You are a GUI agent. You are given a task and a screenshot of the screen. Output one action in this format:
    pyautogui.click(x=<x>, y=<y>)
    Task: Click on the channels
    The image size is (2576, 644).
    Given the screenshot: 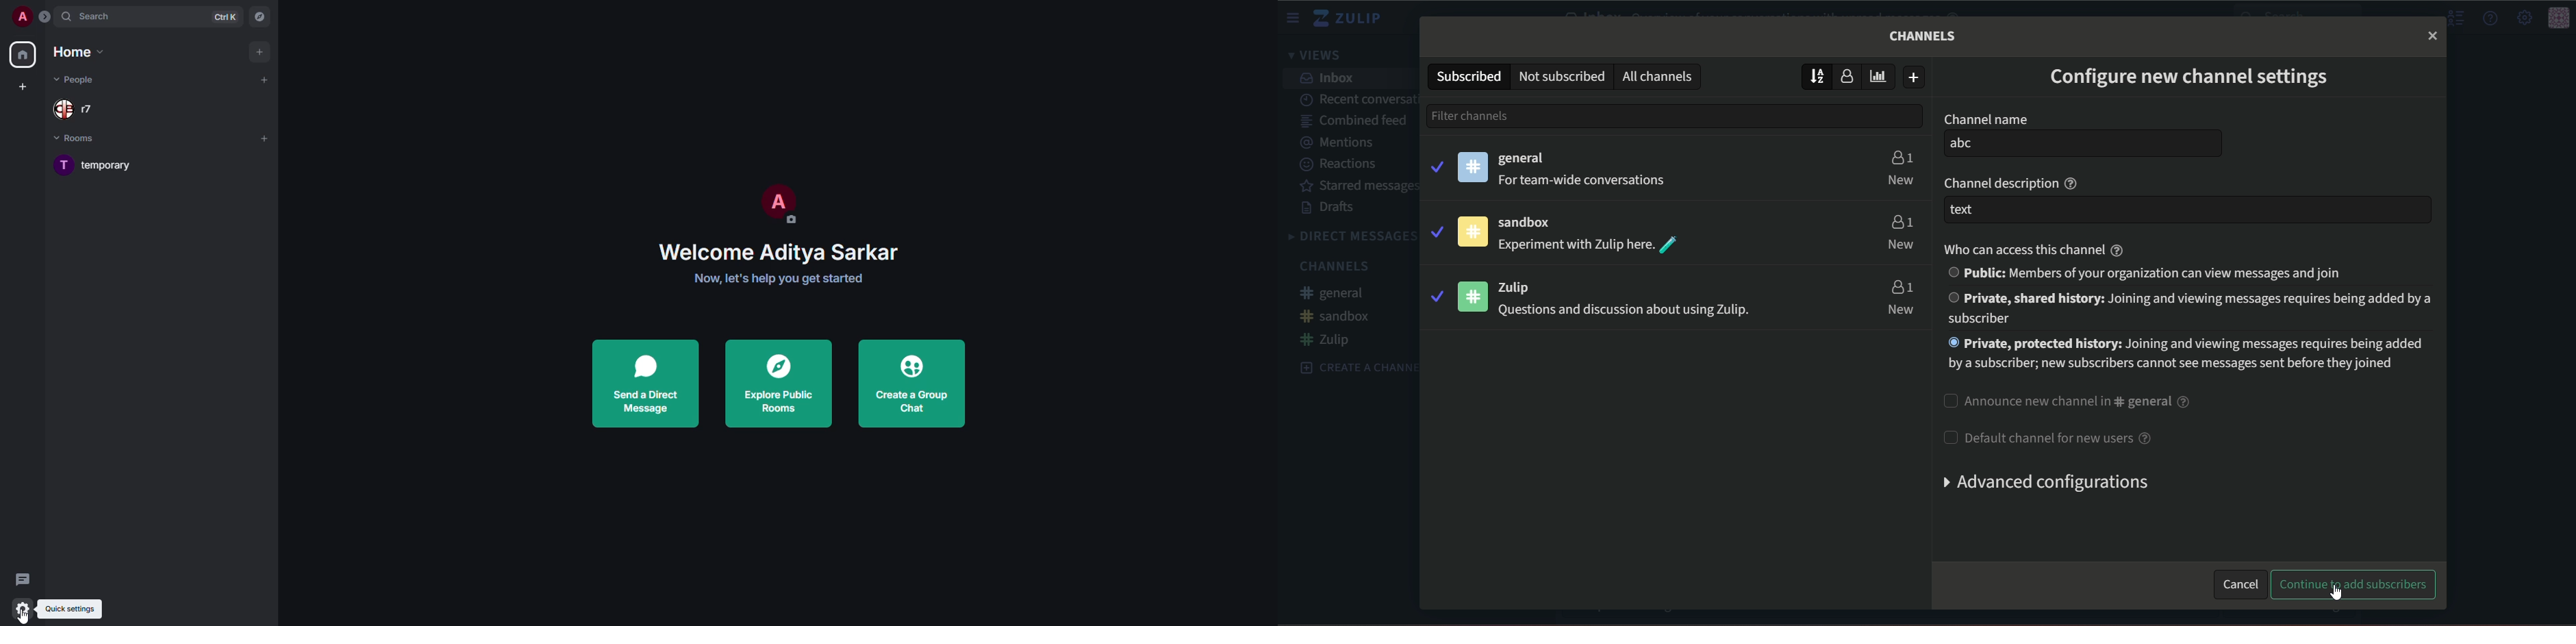 What is the action you would take?
    pyautogui.click(x=1924, y=36)
    